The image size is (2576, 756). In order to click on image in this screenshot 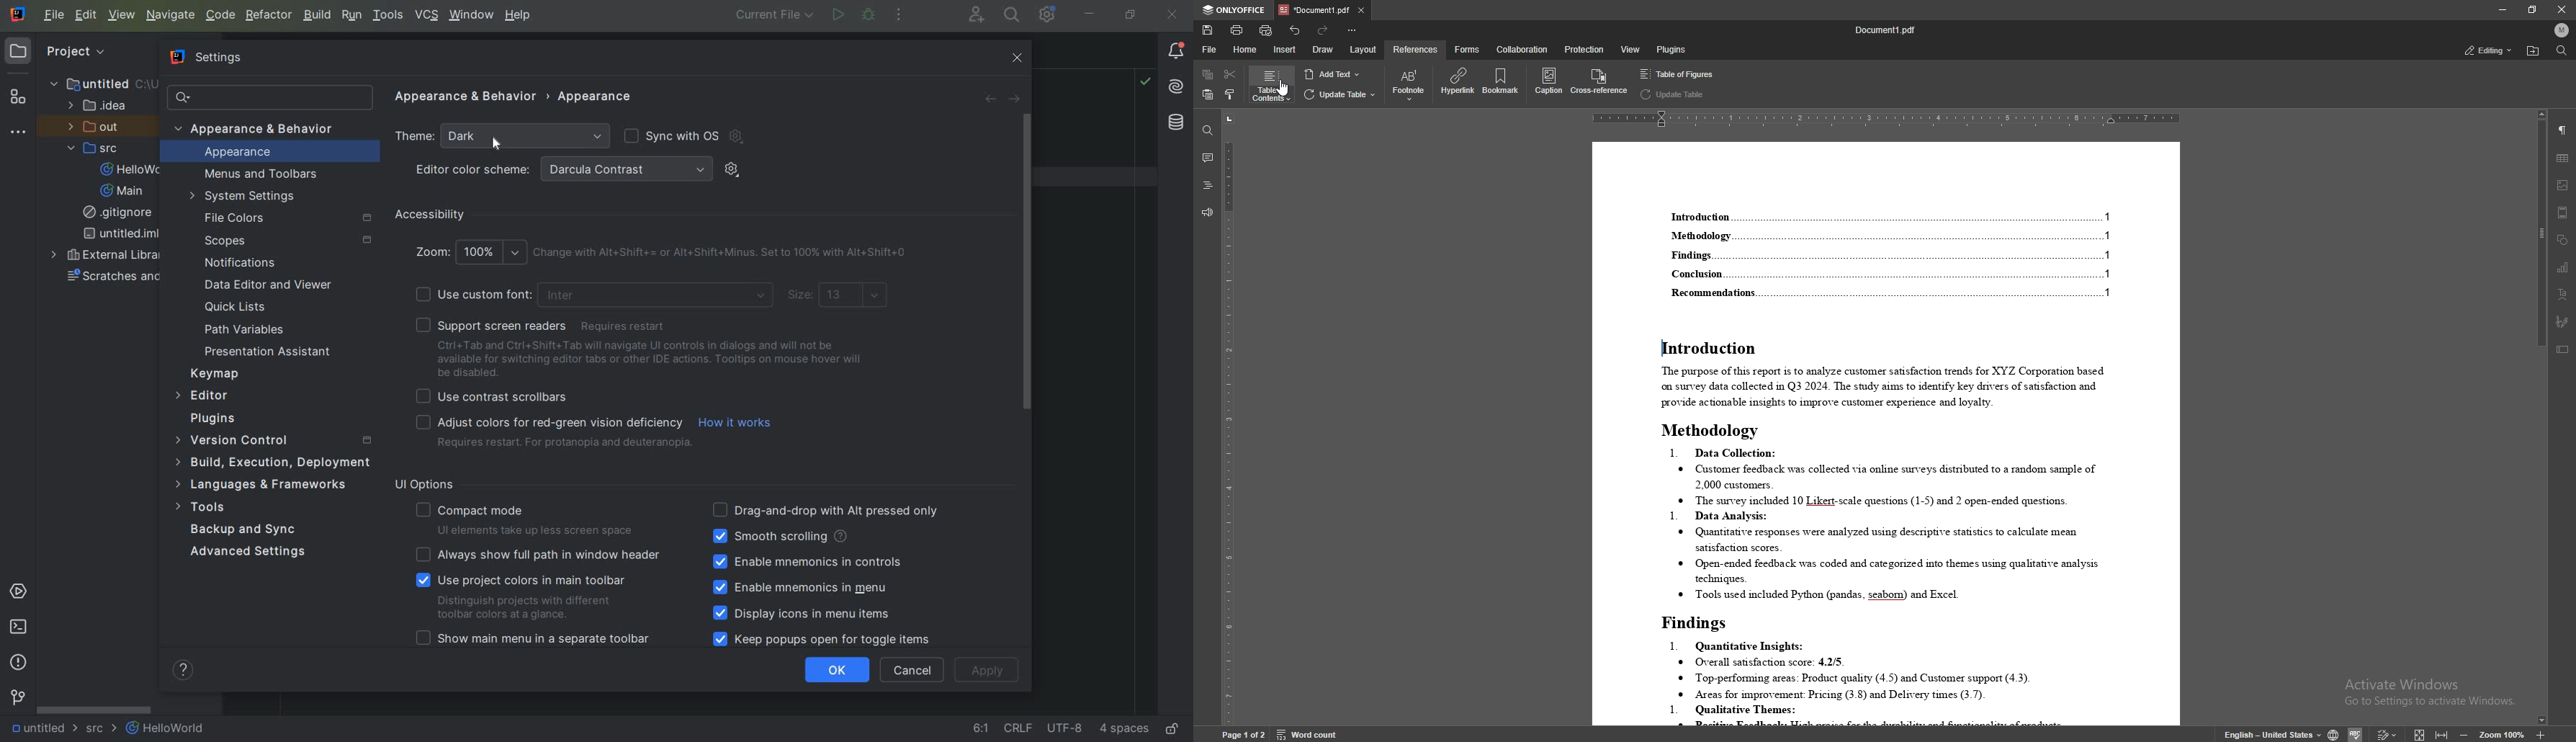, I will do `click(2563, 184)`.